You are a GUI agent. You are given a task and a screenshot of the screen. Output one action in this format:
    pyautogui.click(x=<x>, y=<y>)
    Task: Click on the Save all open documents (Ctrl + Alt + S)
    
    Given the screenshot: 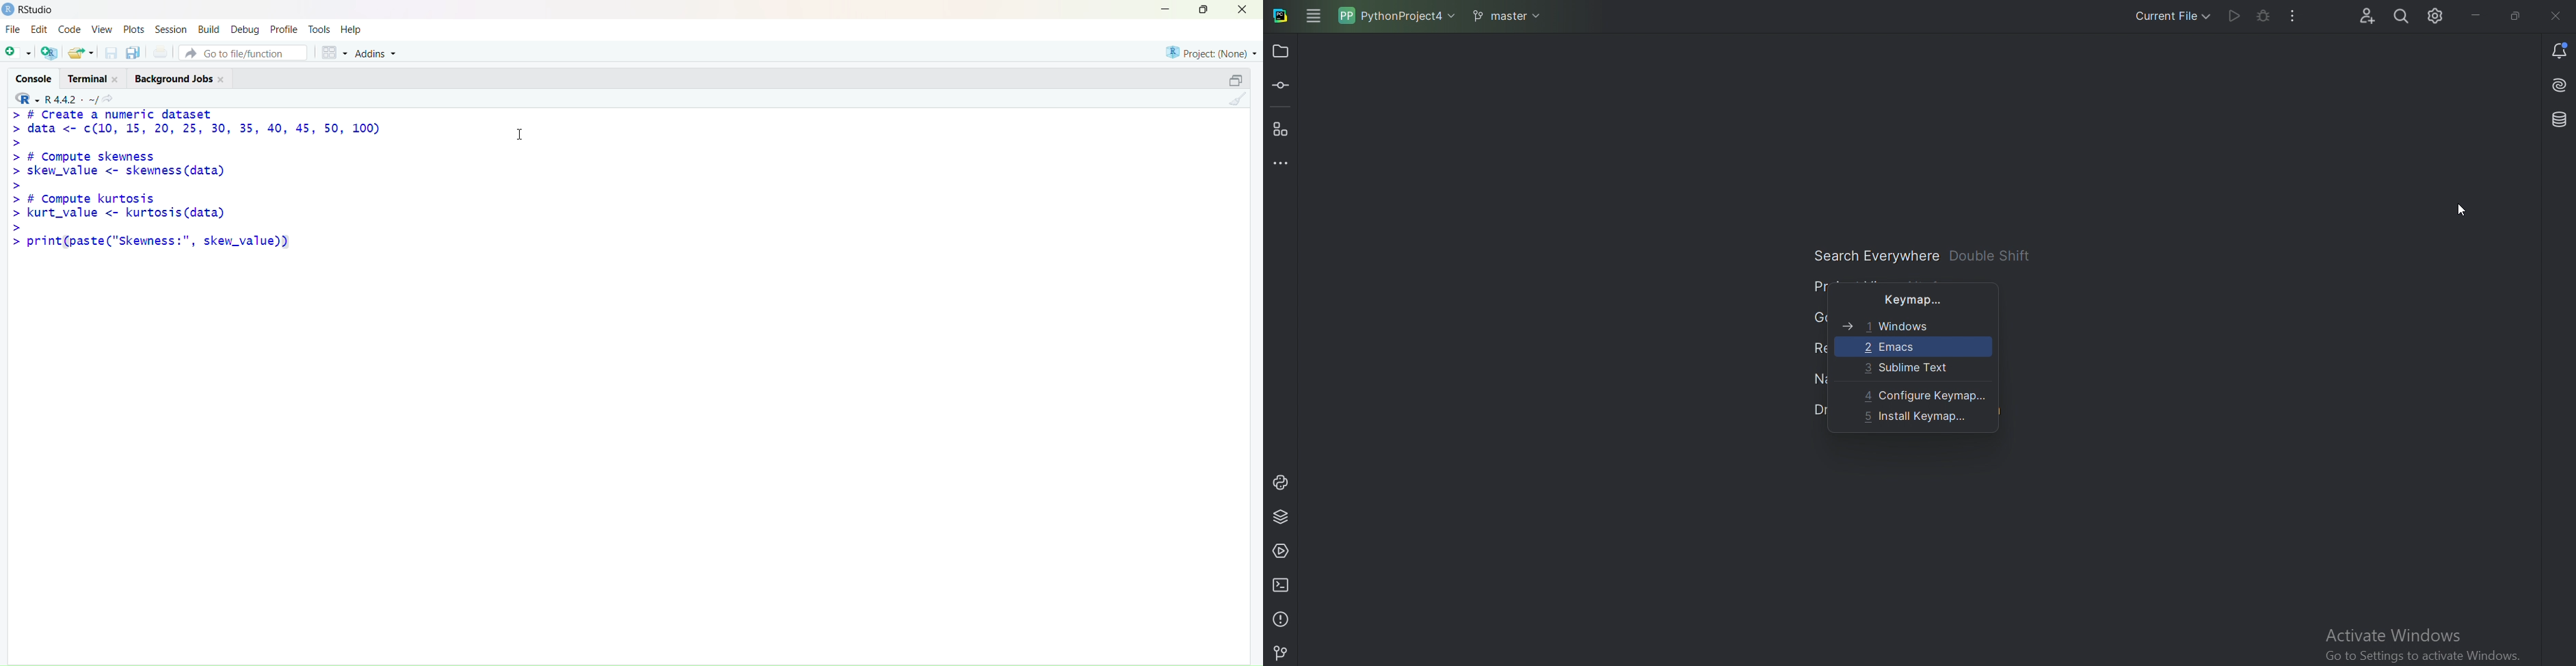 What is the action you would take?
    pyautogui.click(x=134, y=53)
    